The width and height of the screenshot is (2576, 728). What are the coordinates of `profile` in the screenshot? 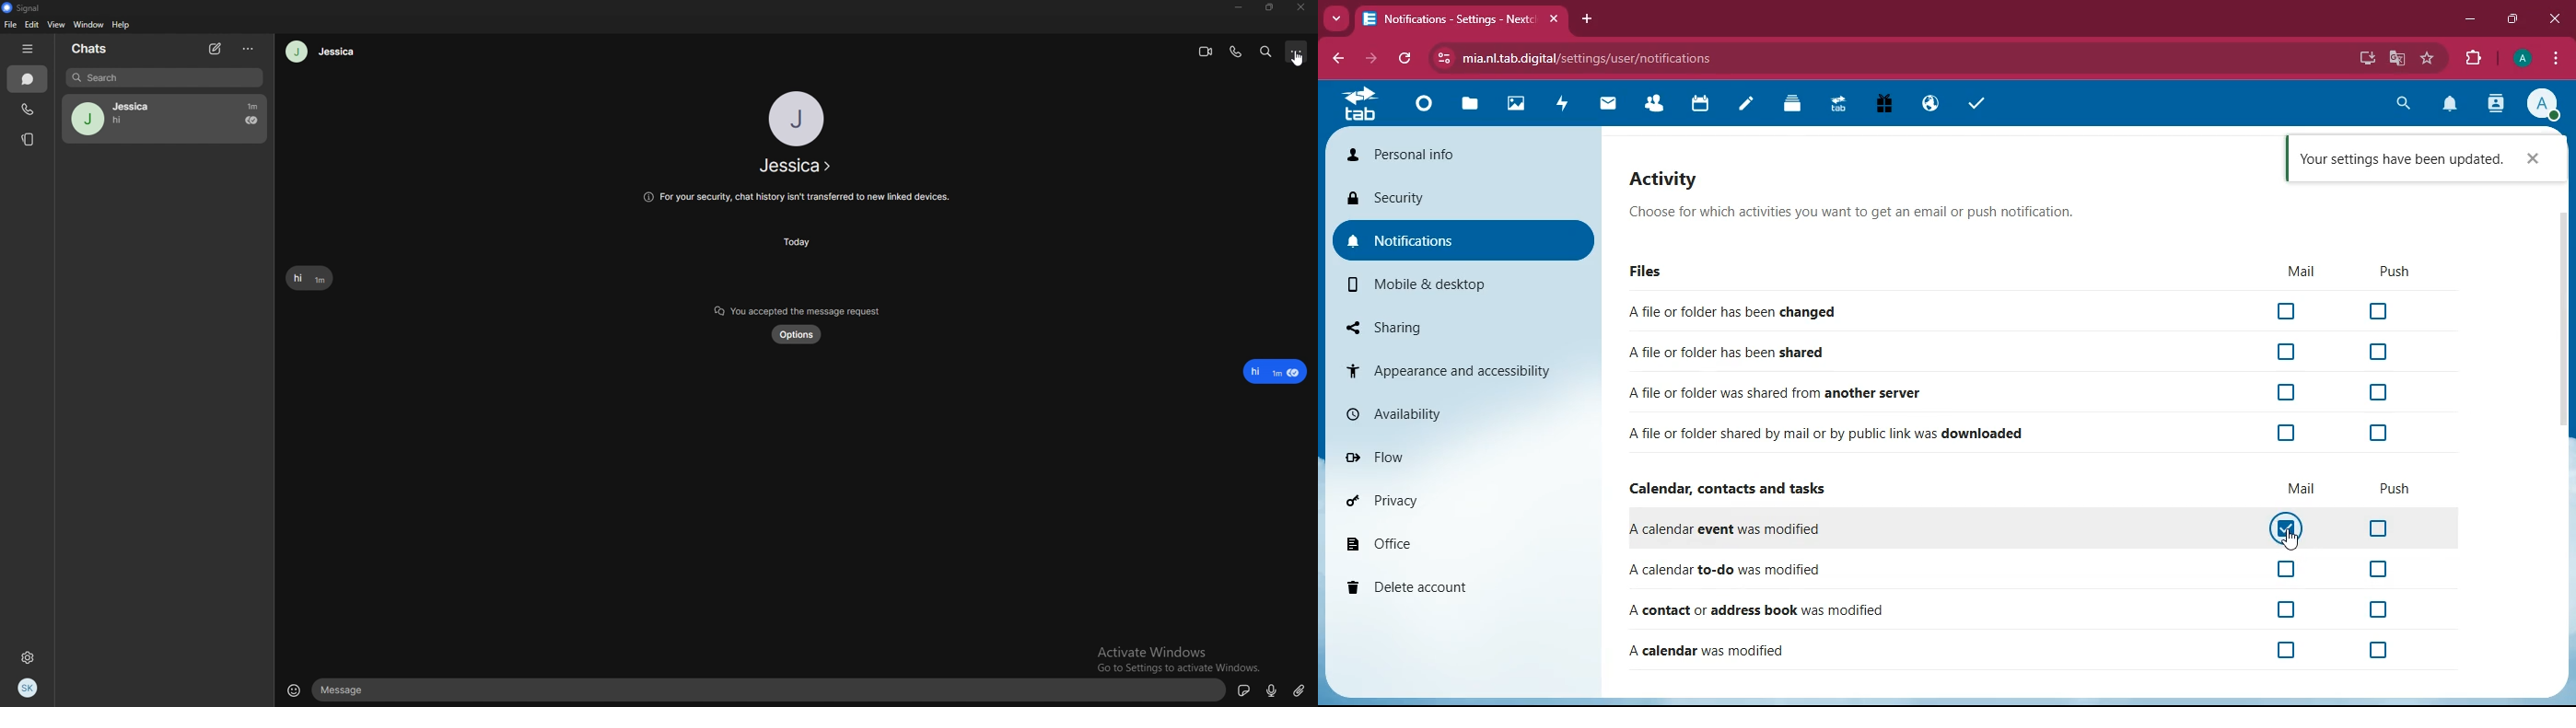 It's located at (2523, 59).